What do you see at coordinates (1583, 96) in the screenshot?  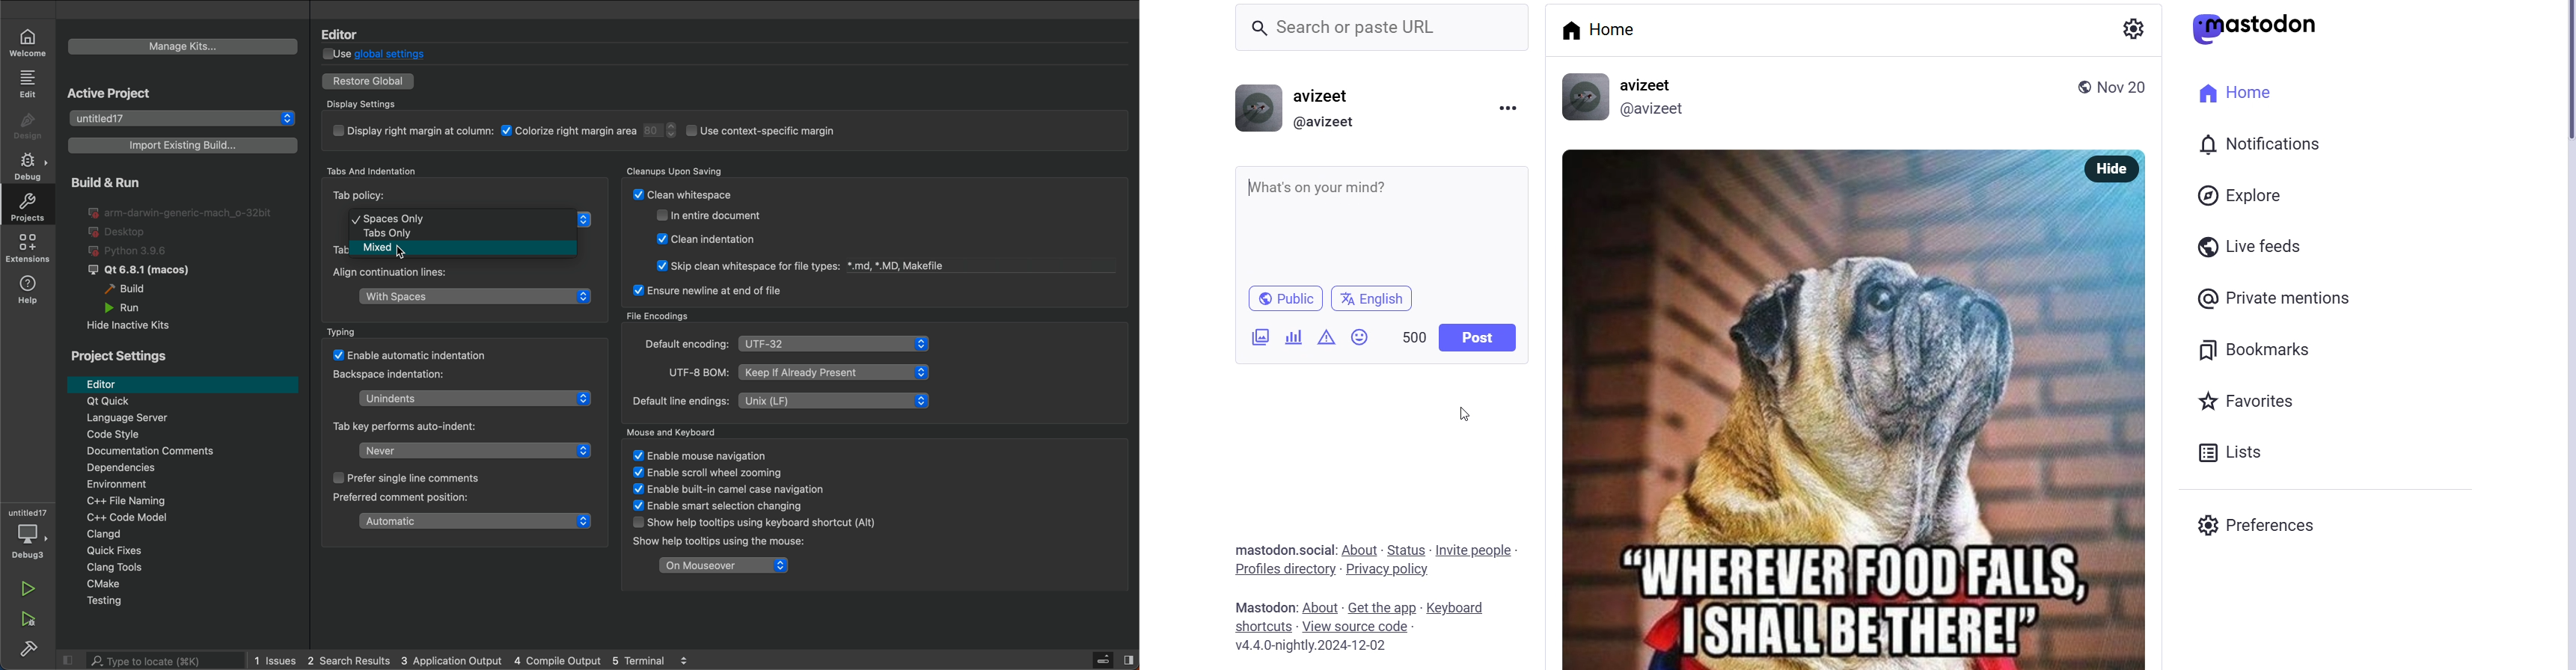 I see `profile picture` at bounding box center [1583, 96].